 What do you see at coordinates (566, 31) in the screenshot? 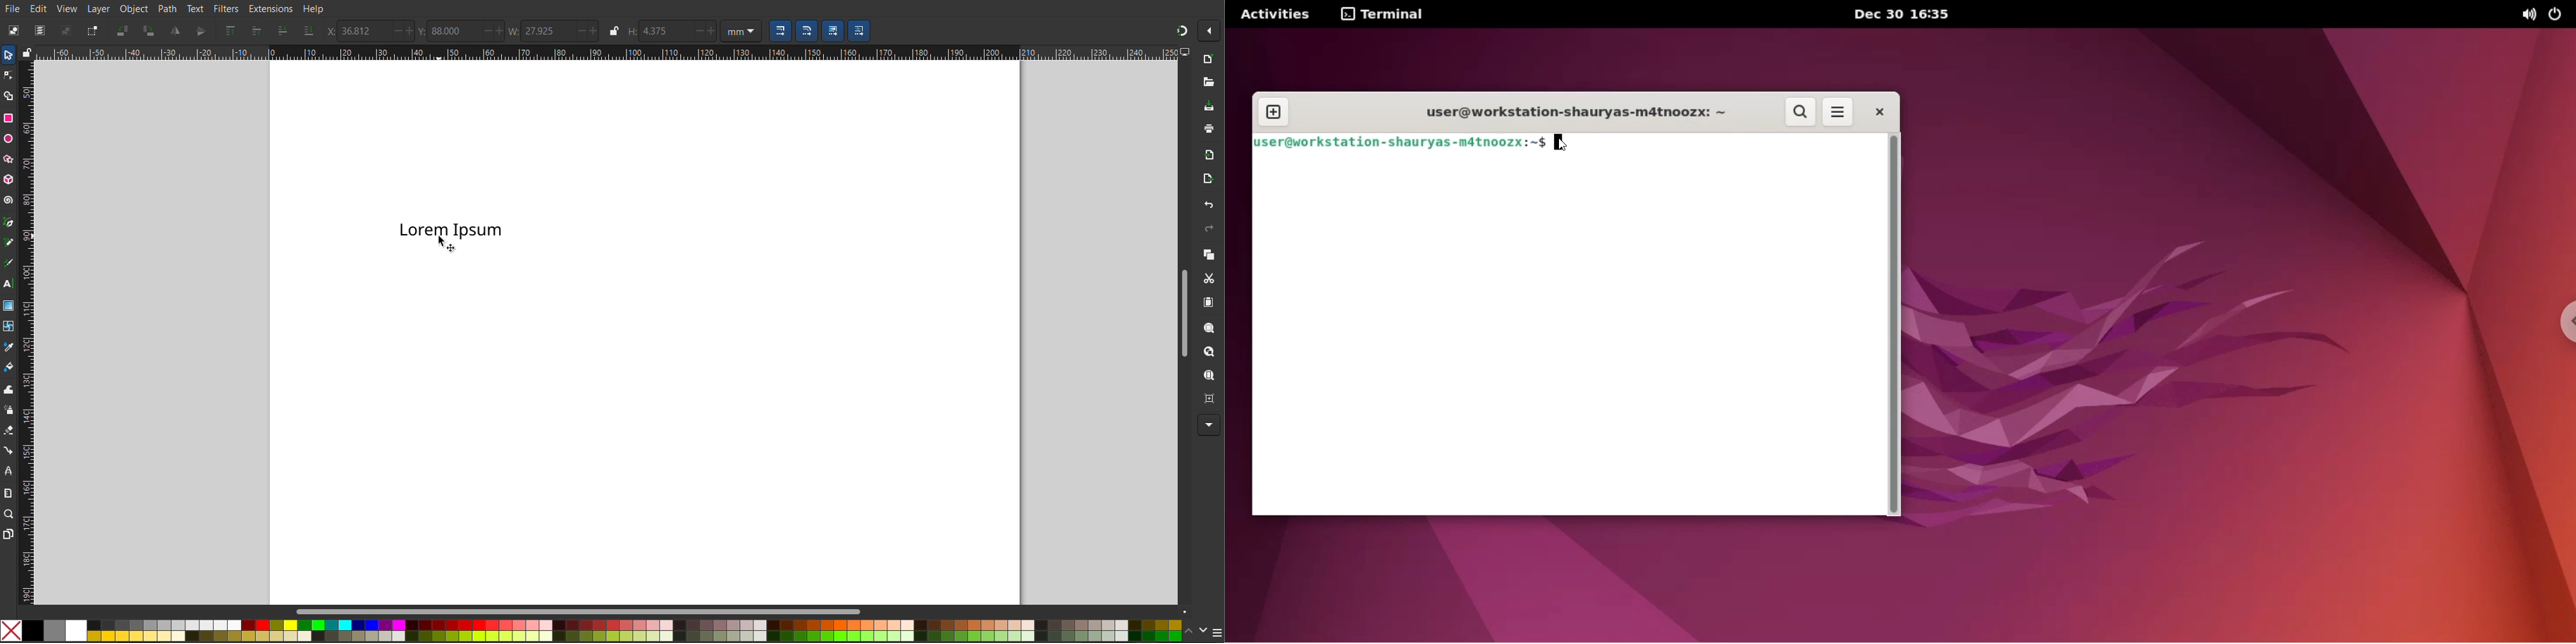
I see `Width` at bounding box center [566, 31].